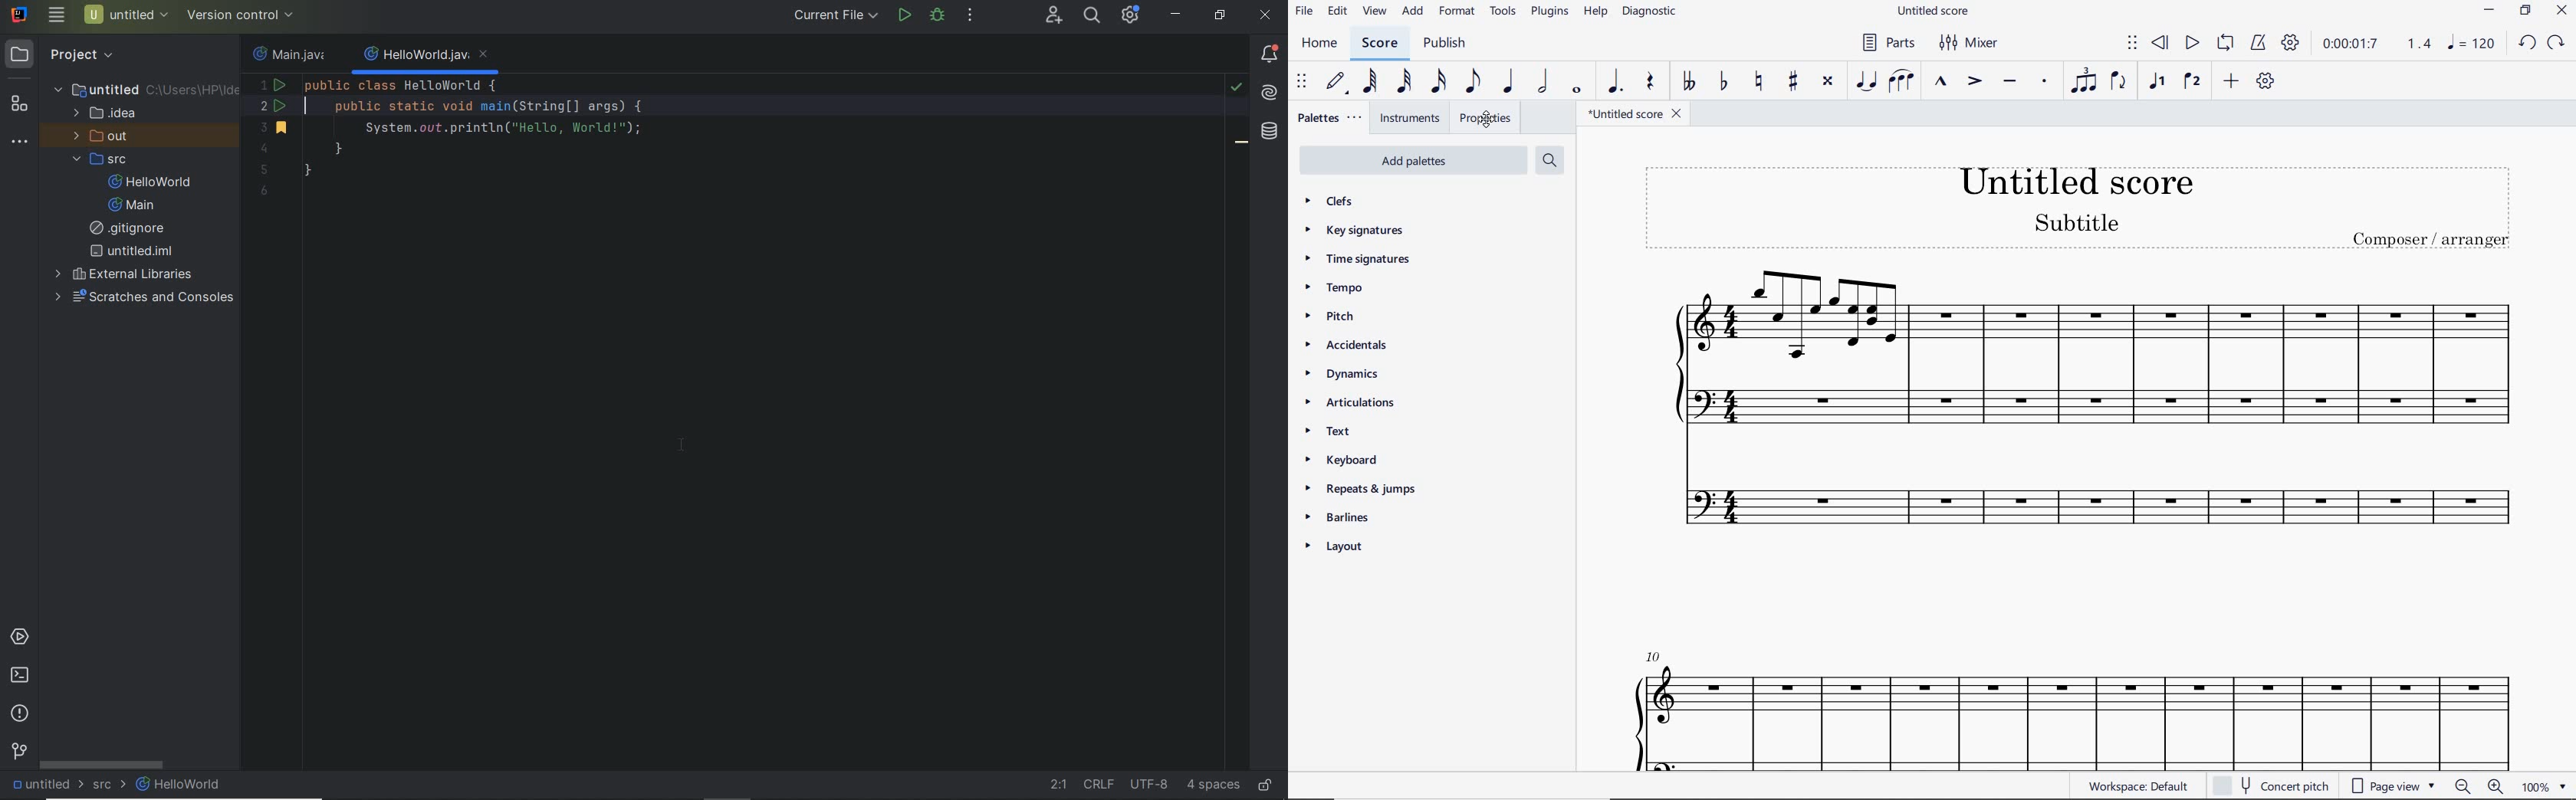 The height and width of the screenshot is (812, 2576). What do you see at coordinates (1510, 80) in the screenshot?
I see `QUARTER NOTE` at bounding box center [1510, 80].